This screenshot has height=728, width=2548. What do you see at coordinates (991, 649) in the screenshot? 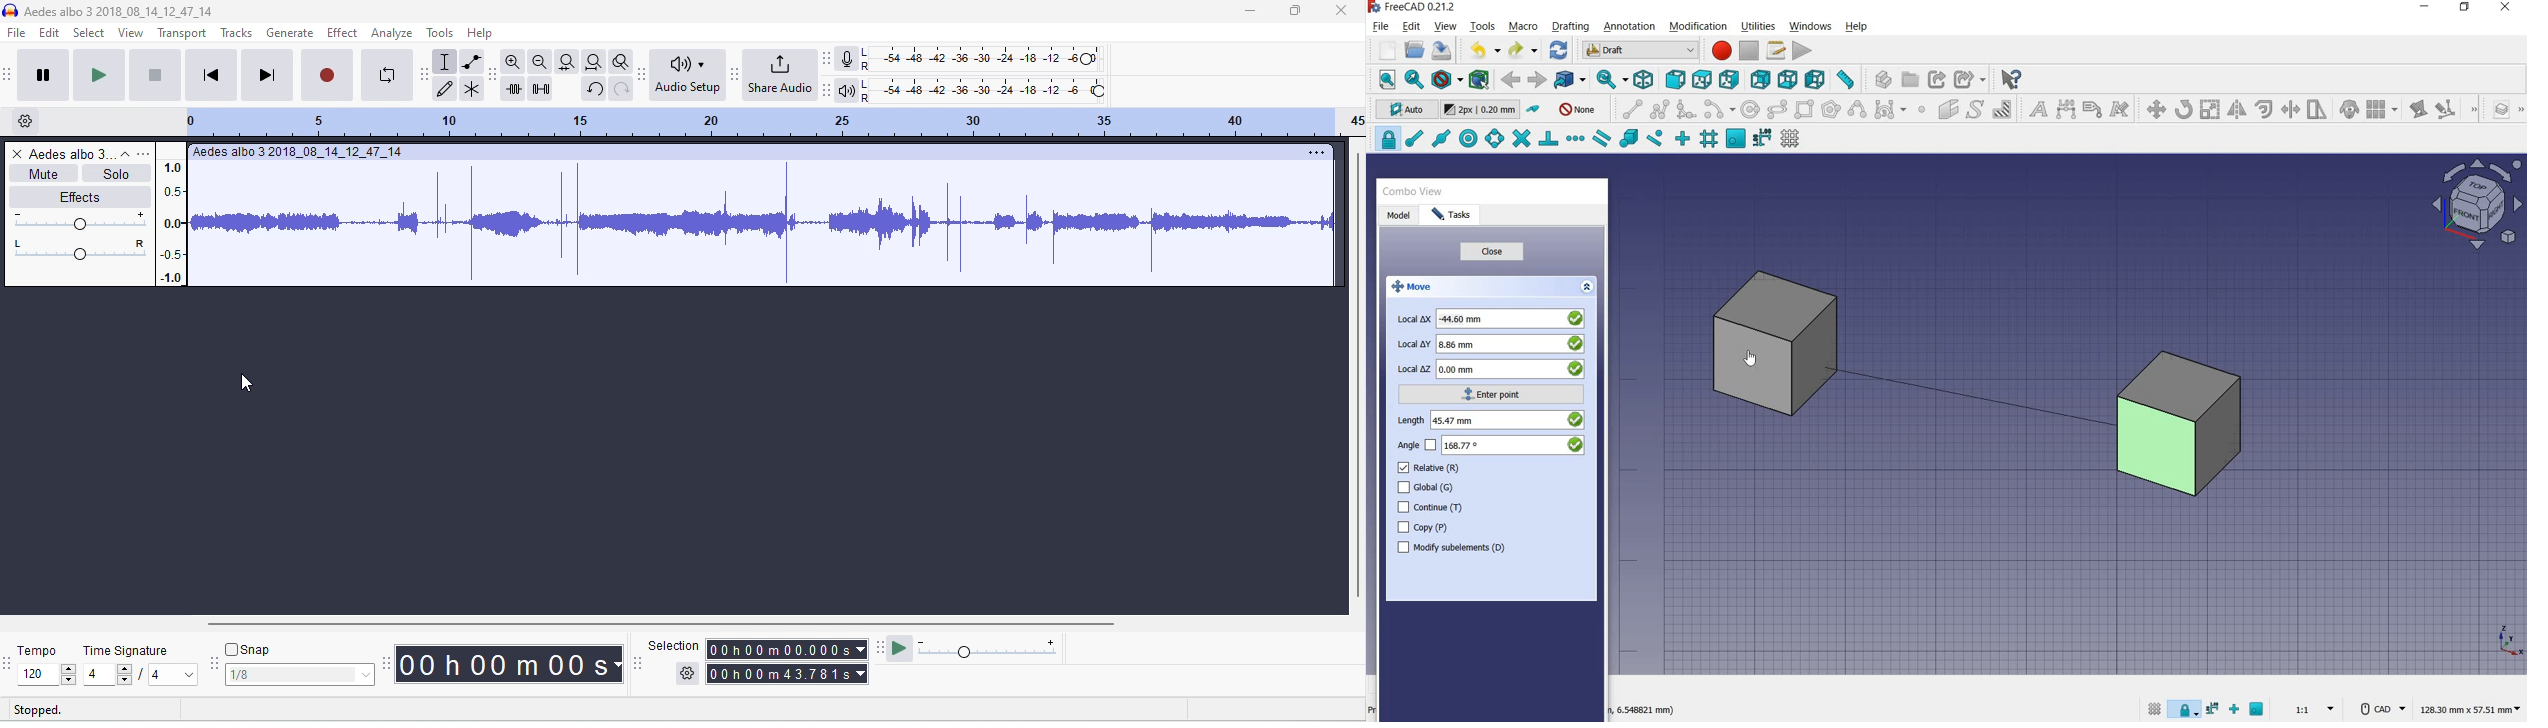
I see `playback speed` at bounding box center [991, 649].